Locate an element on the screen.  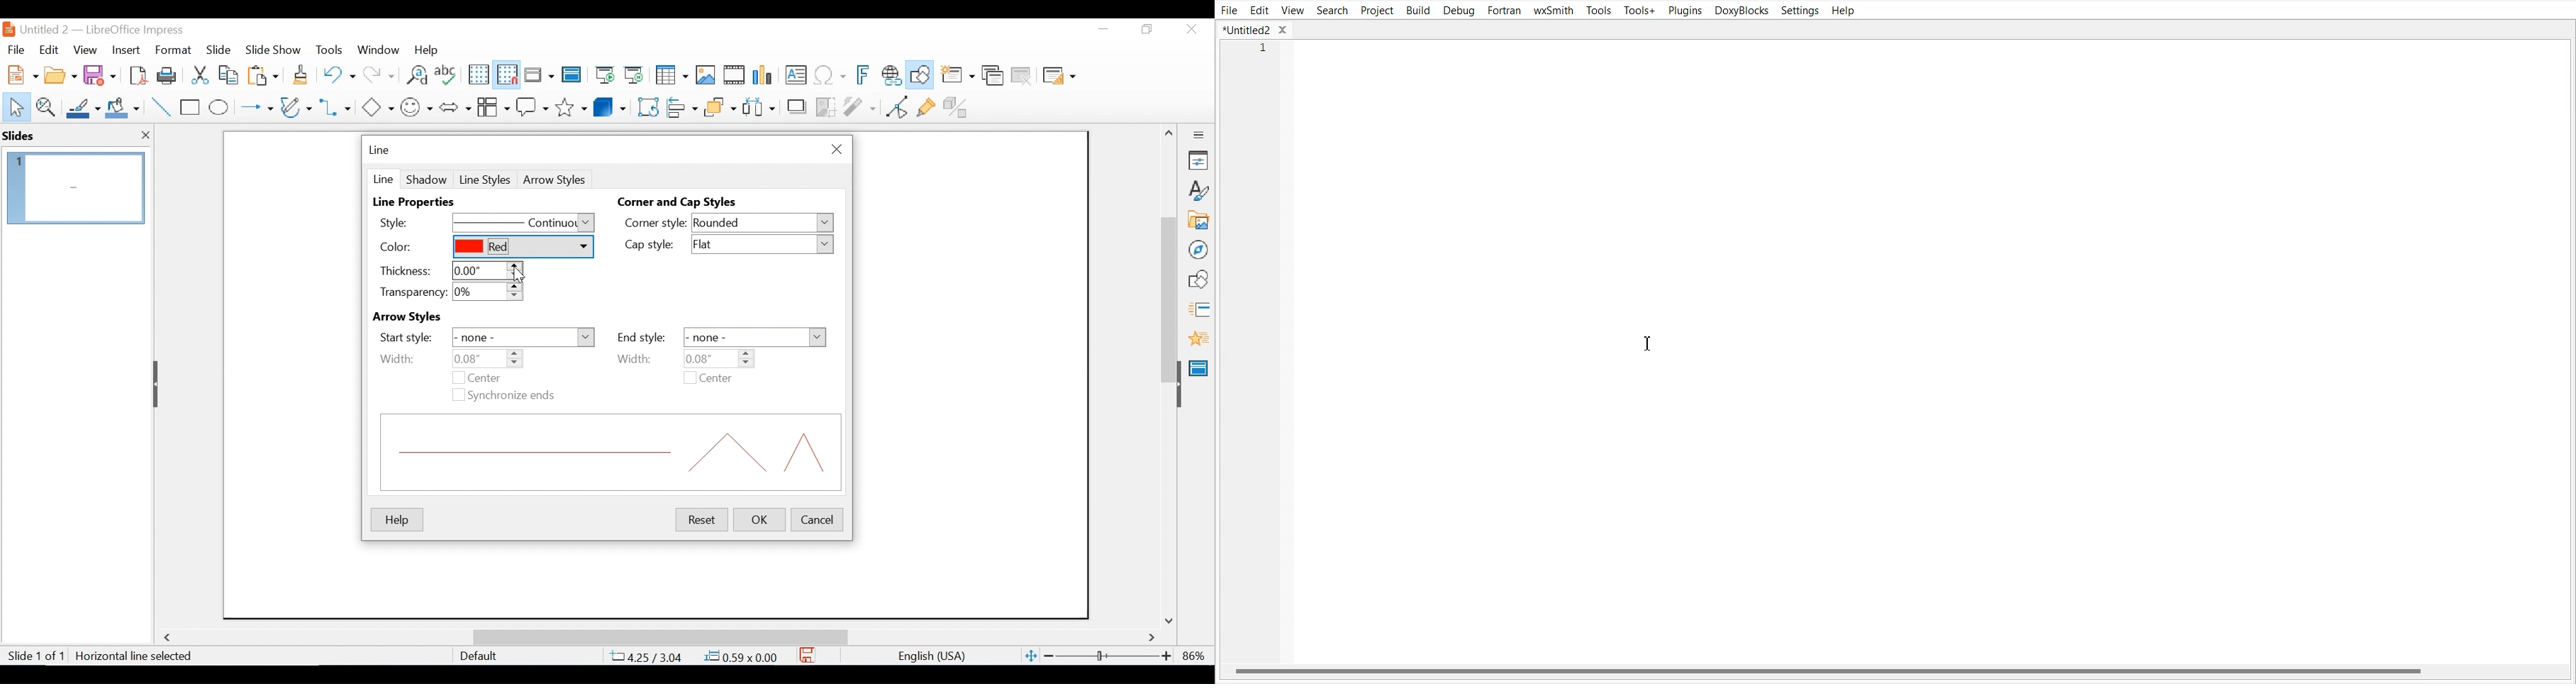
Scroll down is located at coordinates (1171, 620).